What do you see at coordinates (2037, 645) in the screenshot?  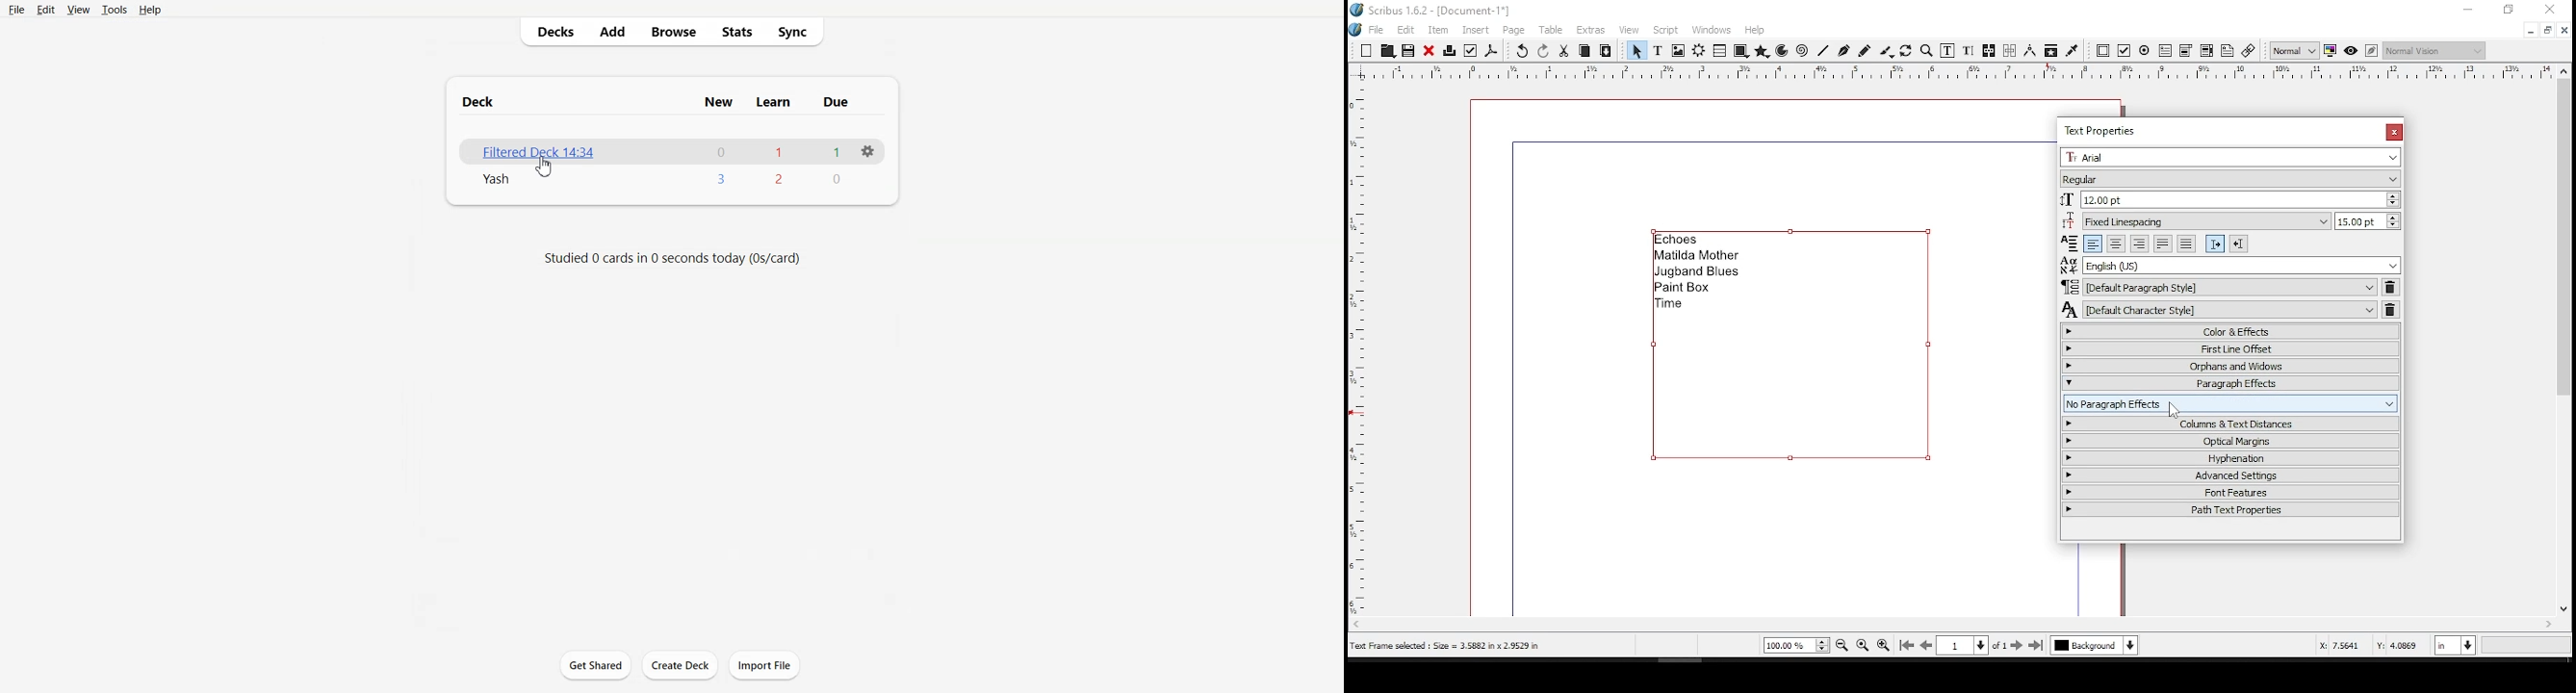 I see `last page` at bounding box center [2037, 645].